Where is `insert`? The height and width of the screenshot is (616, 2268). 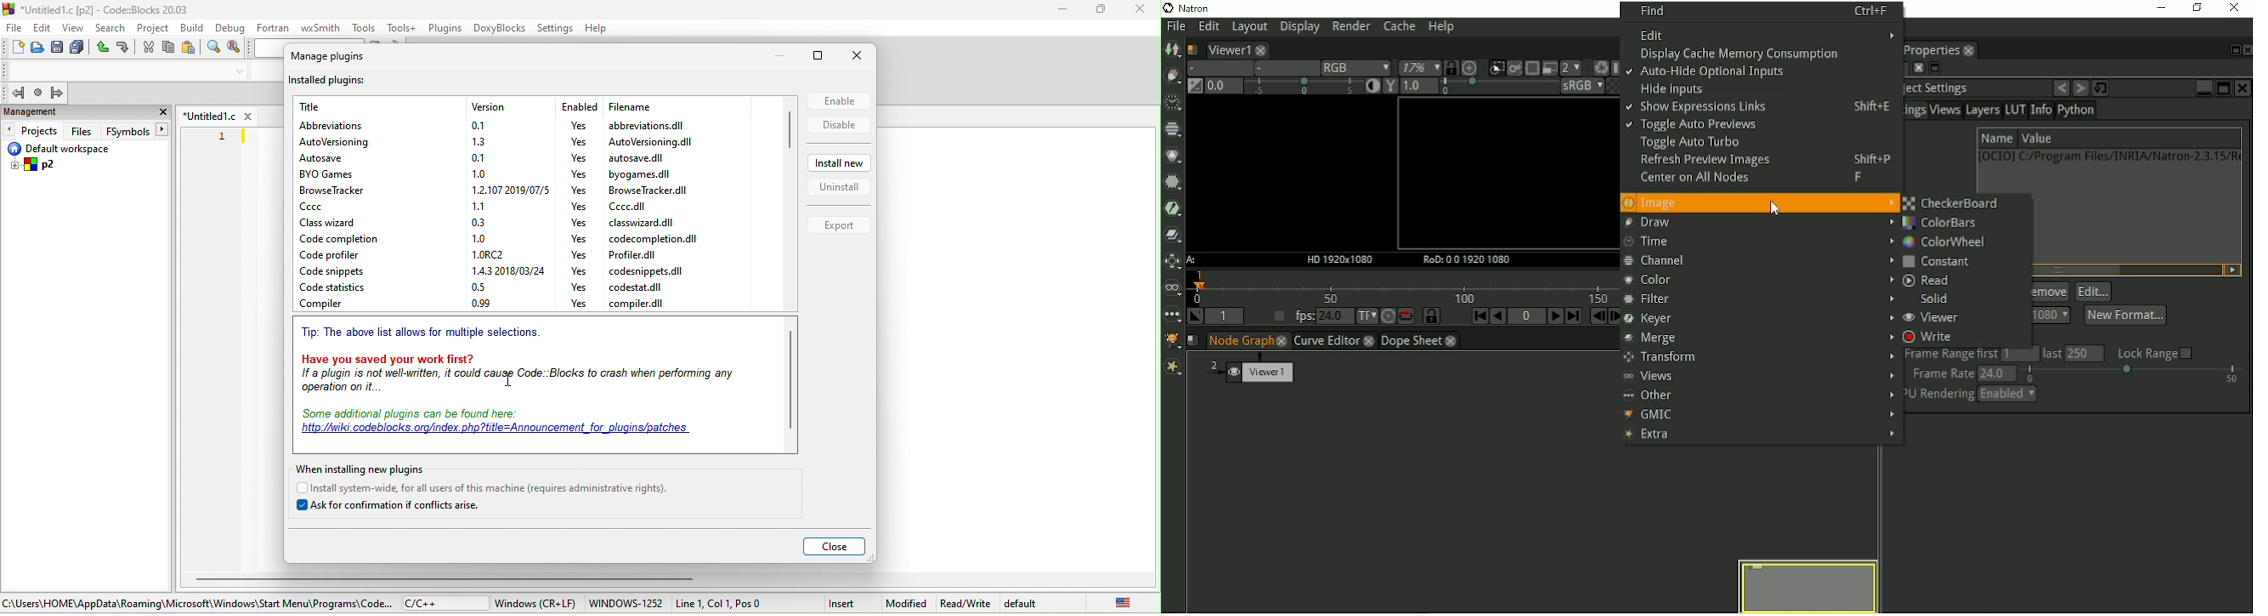 insert is located at coordinates (844, 603).